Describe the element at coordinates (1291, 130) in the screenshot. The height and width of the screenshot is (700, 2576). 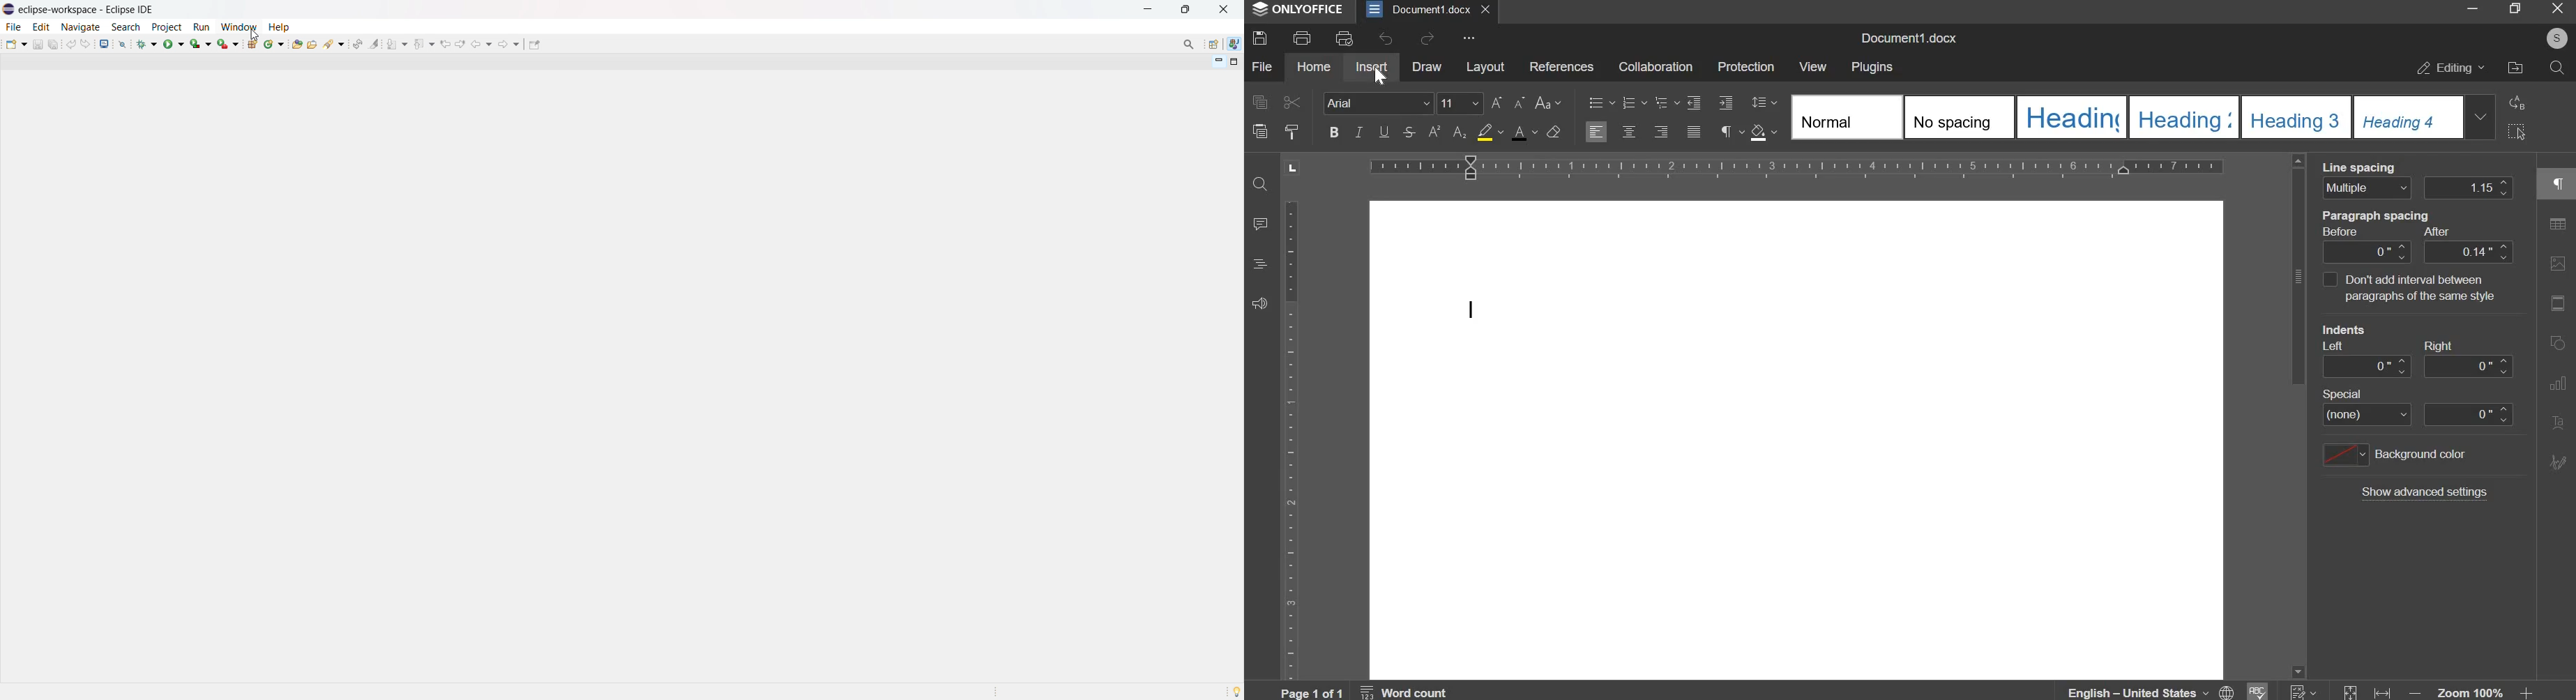
I see `copy styles` at that location.